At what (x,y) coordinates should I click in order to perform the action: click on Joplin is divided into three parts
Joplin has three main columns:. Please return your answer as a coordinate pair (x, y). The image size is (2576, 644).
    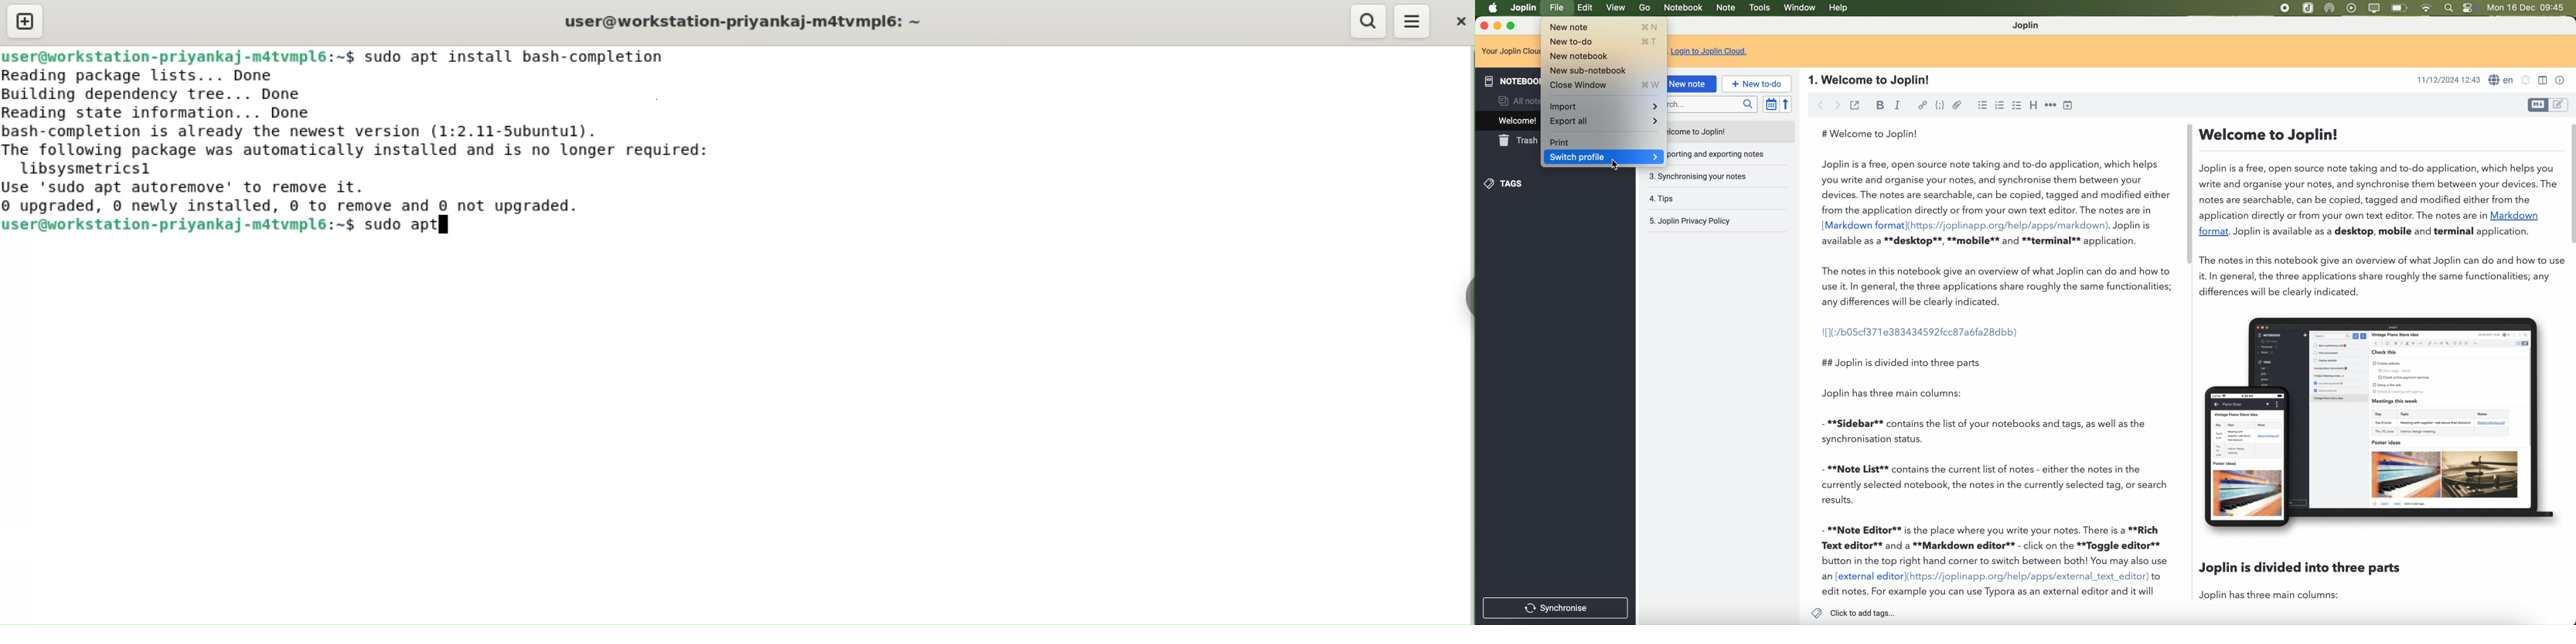
    Looking at the image, I should click on (2308, 584).